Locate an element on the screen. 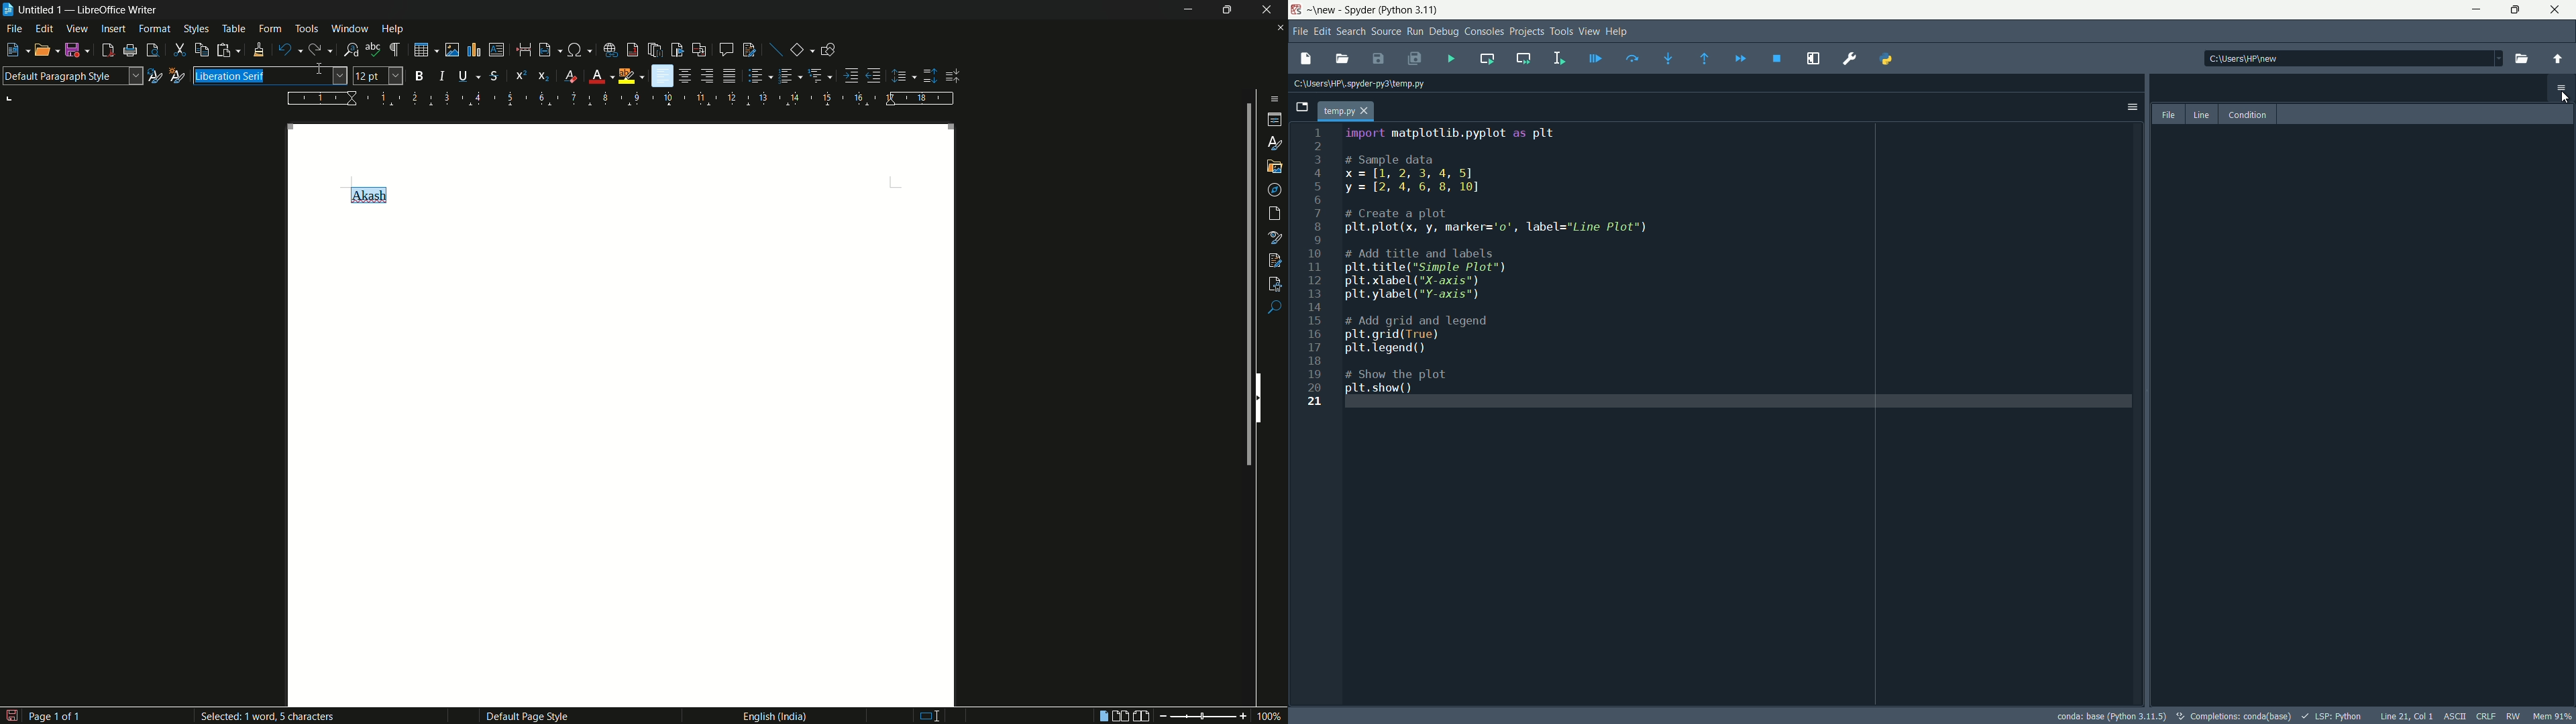 The width and height of the screenshot is (2576, 728). insert cross reference is located at coordinates (698, 50).